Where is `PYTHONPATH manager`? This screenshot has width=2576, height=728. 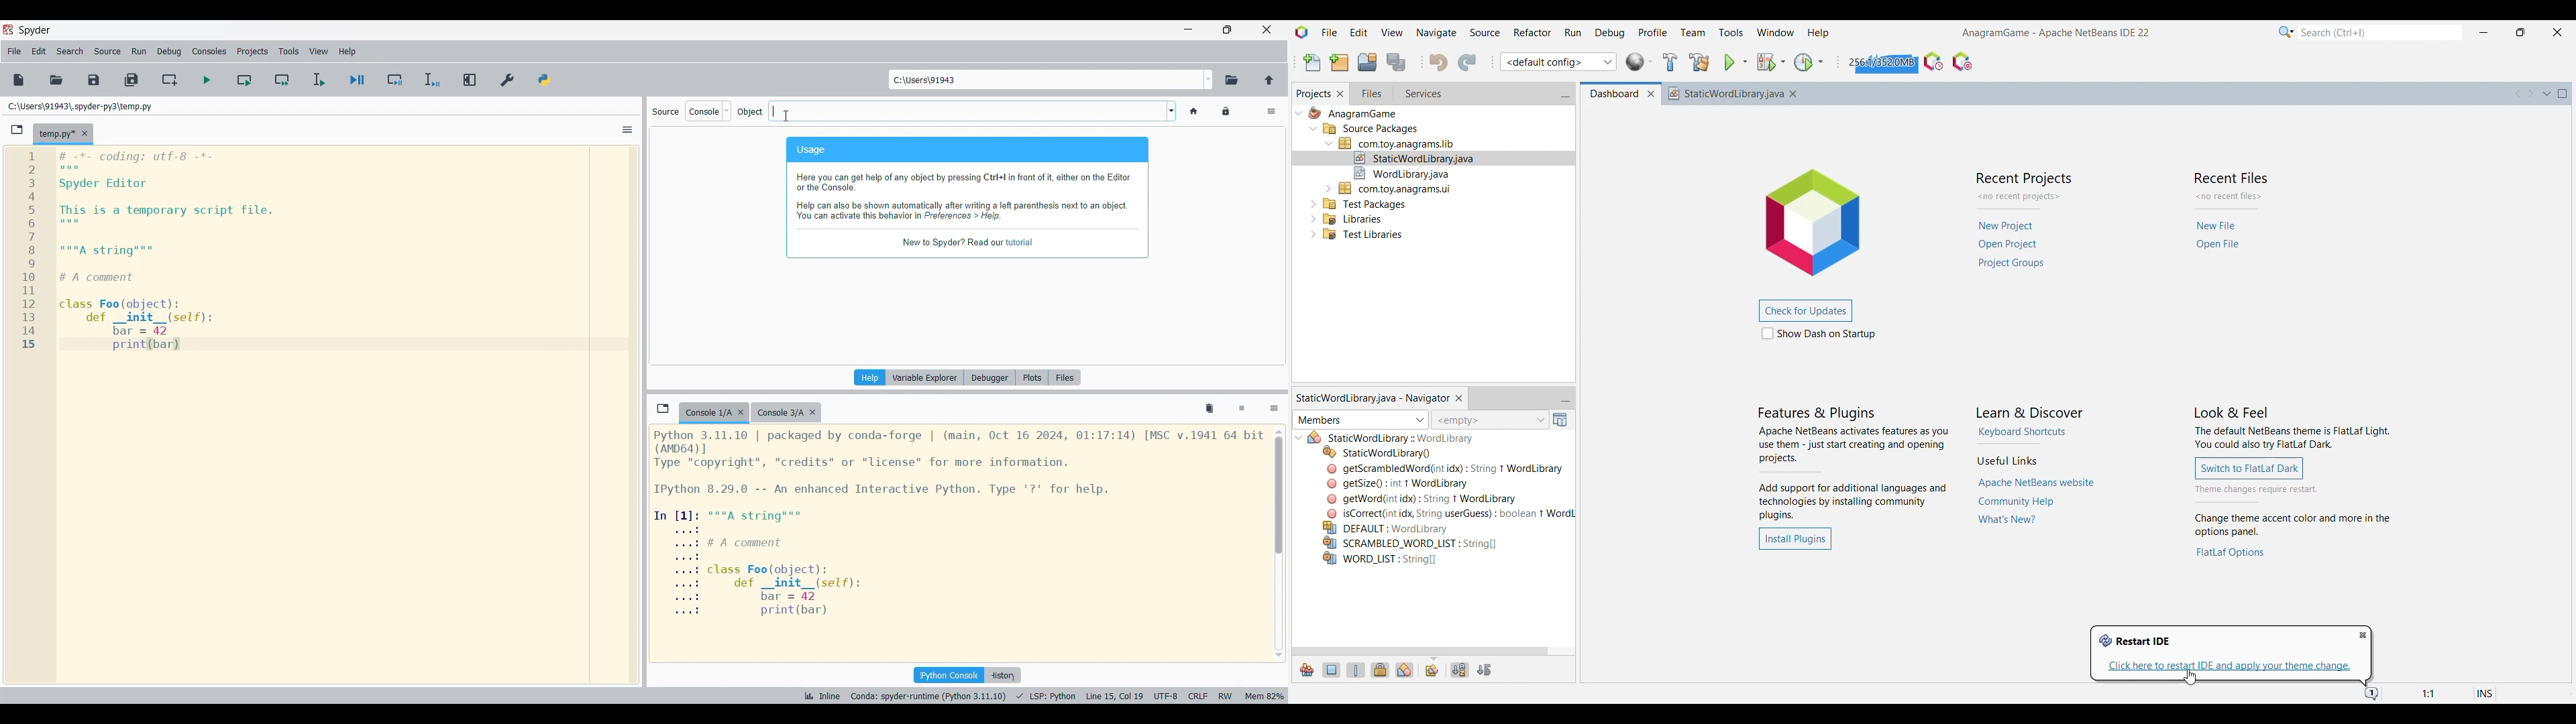 PYTHONPATH manager is located at coordinates (545, 80).